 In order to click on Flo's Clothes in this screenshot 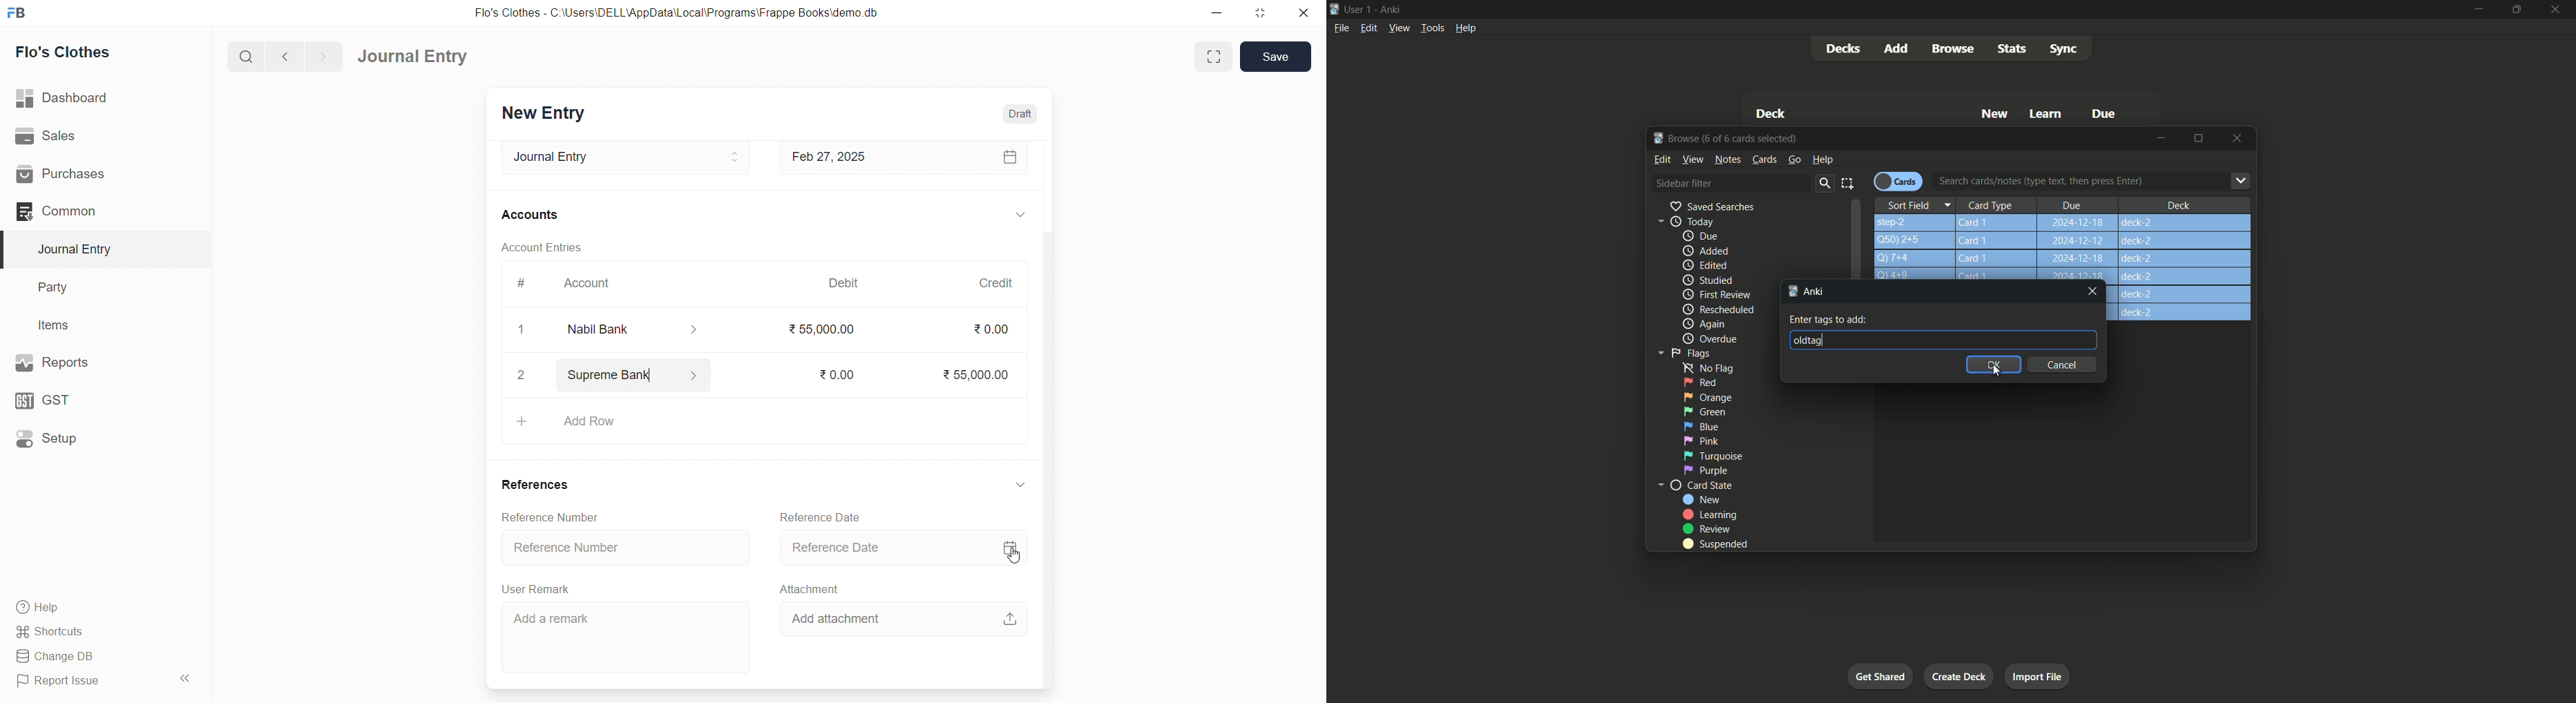, I will do `click(70, 52)`.